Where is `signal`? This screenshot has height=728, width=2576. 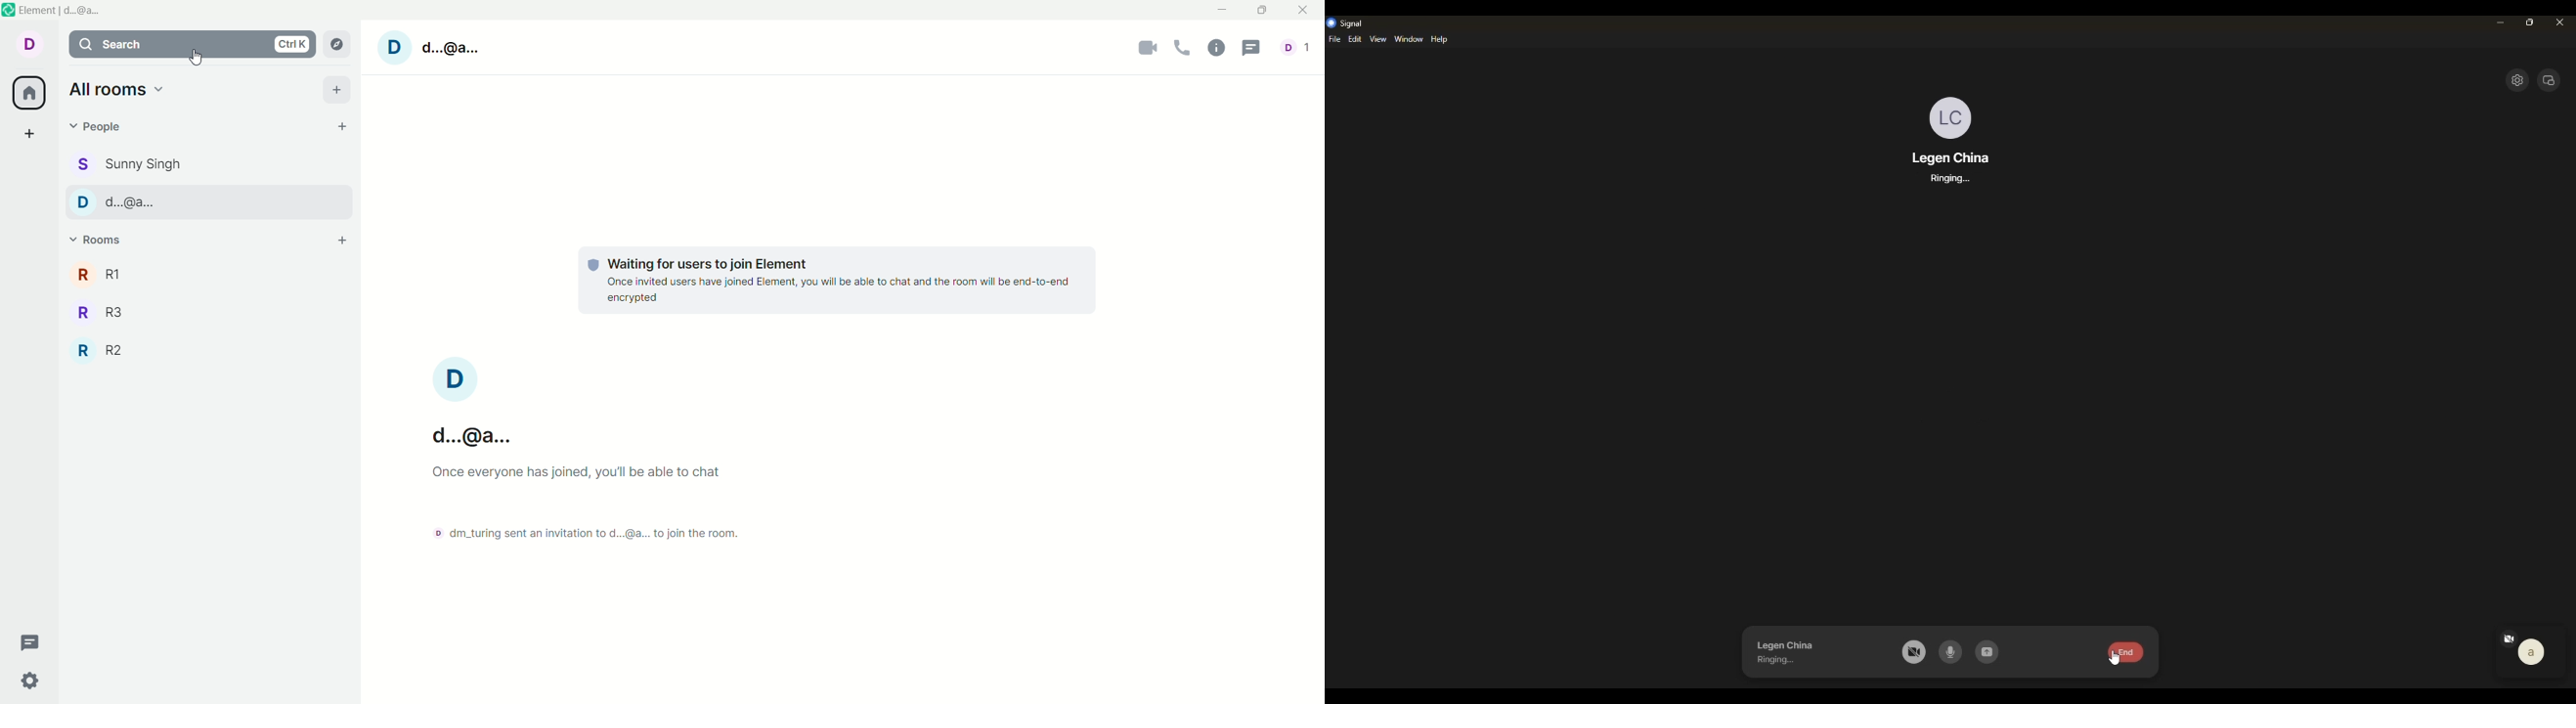
signal is located at coordinates (1348, 23).